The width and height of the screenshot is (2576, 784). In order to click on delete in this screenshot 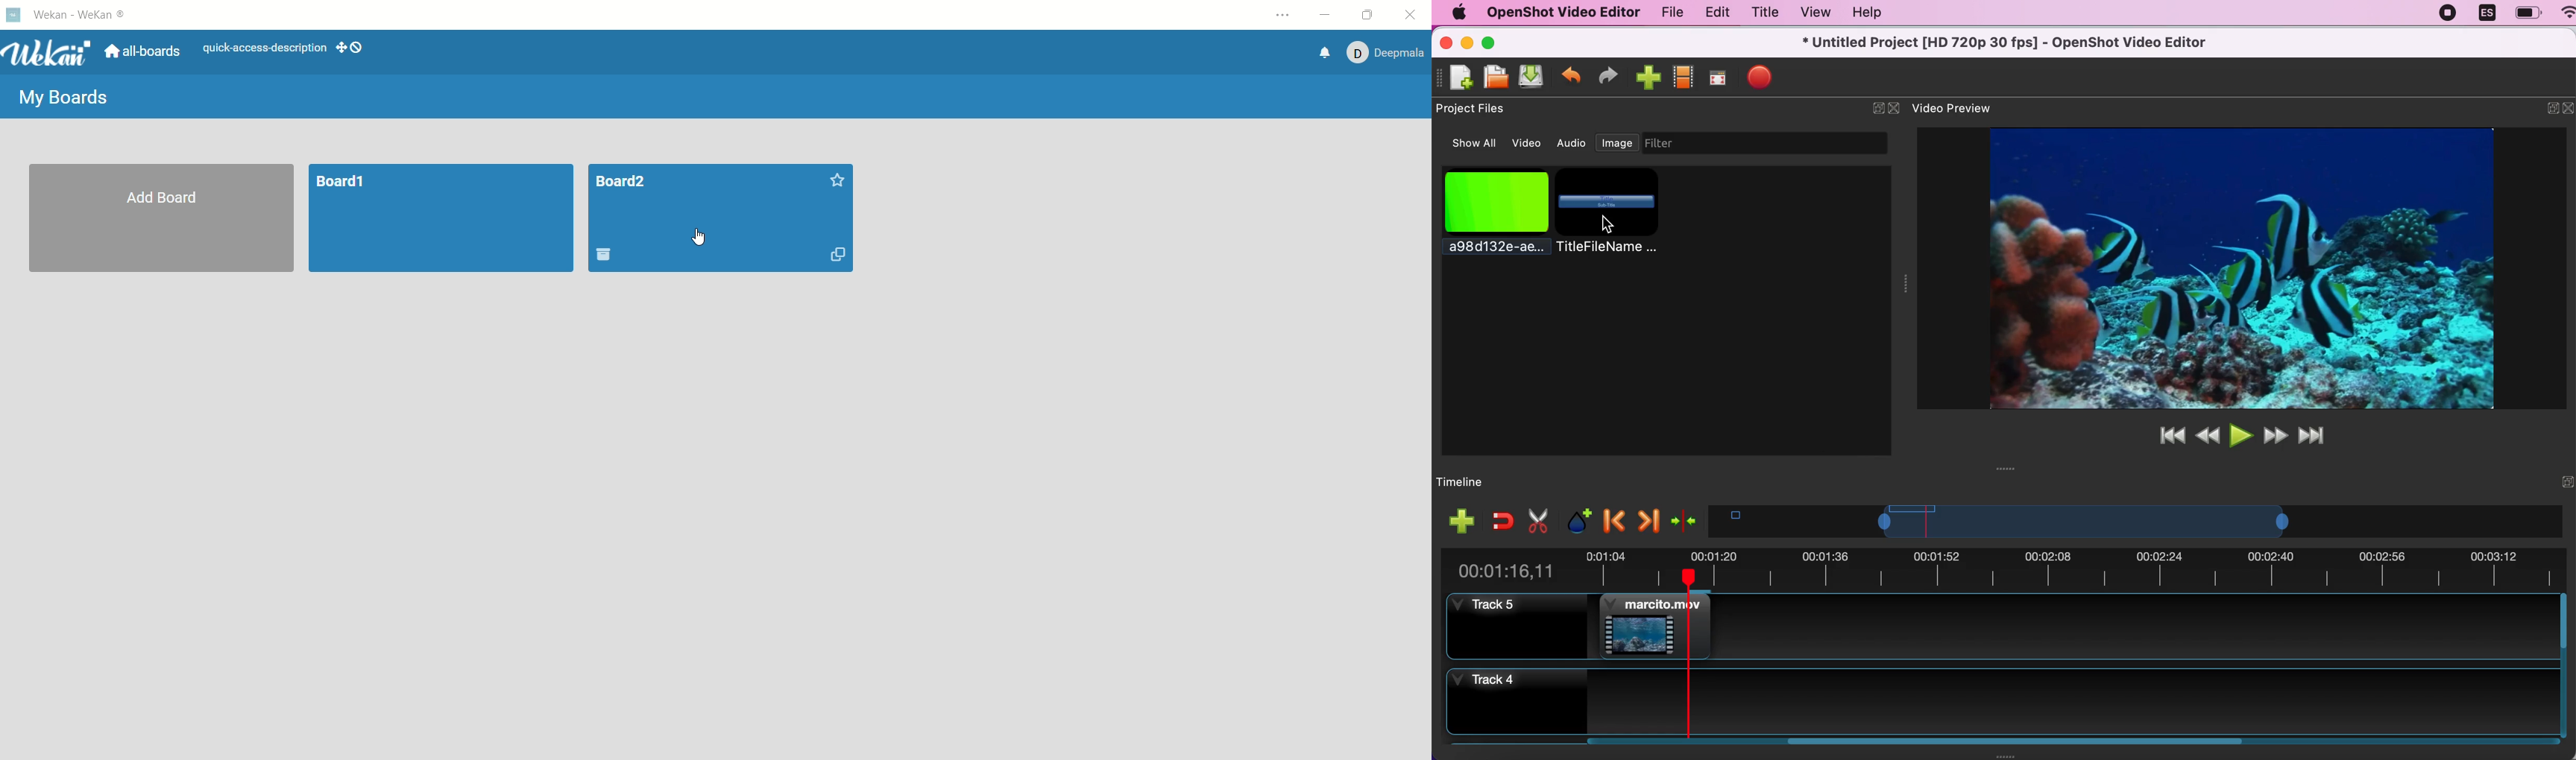, I will do `click(603, 257)`.